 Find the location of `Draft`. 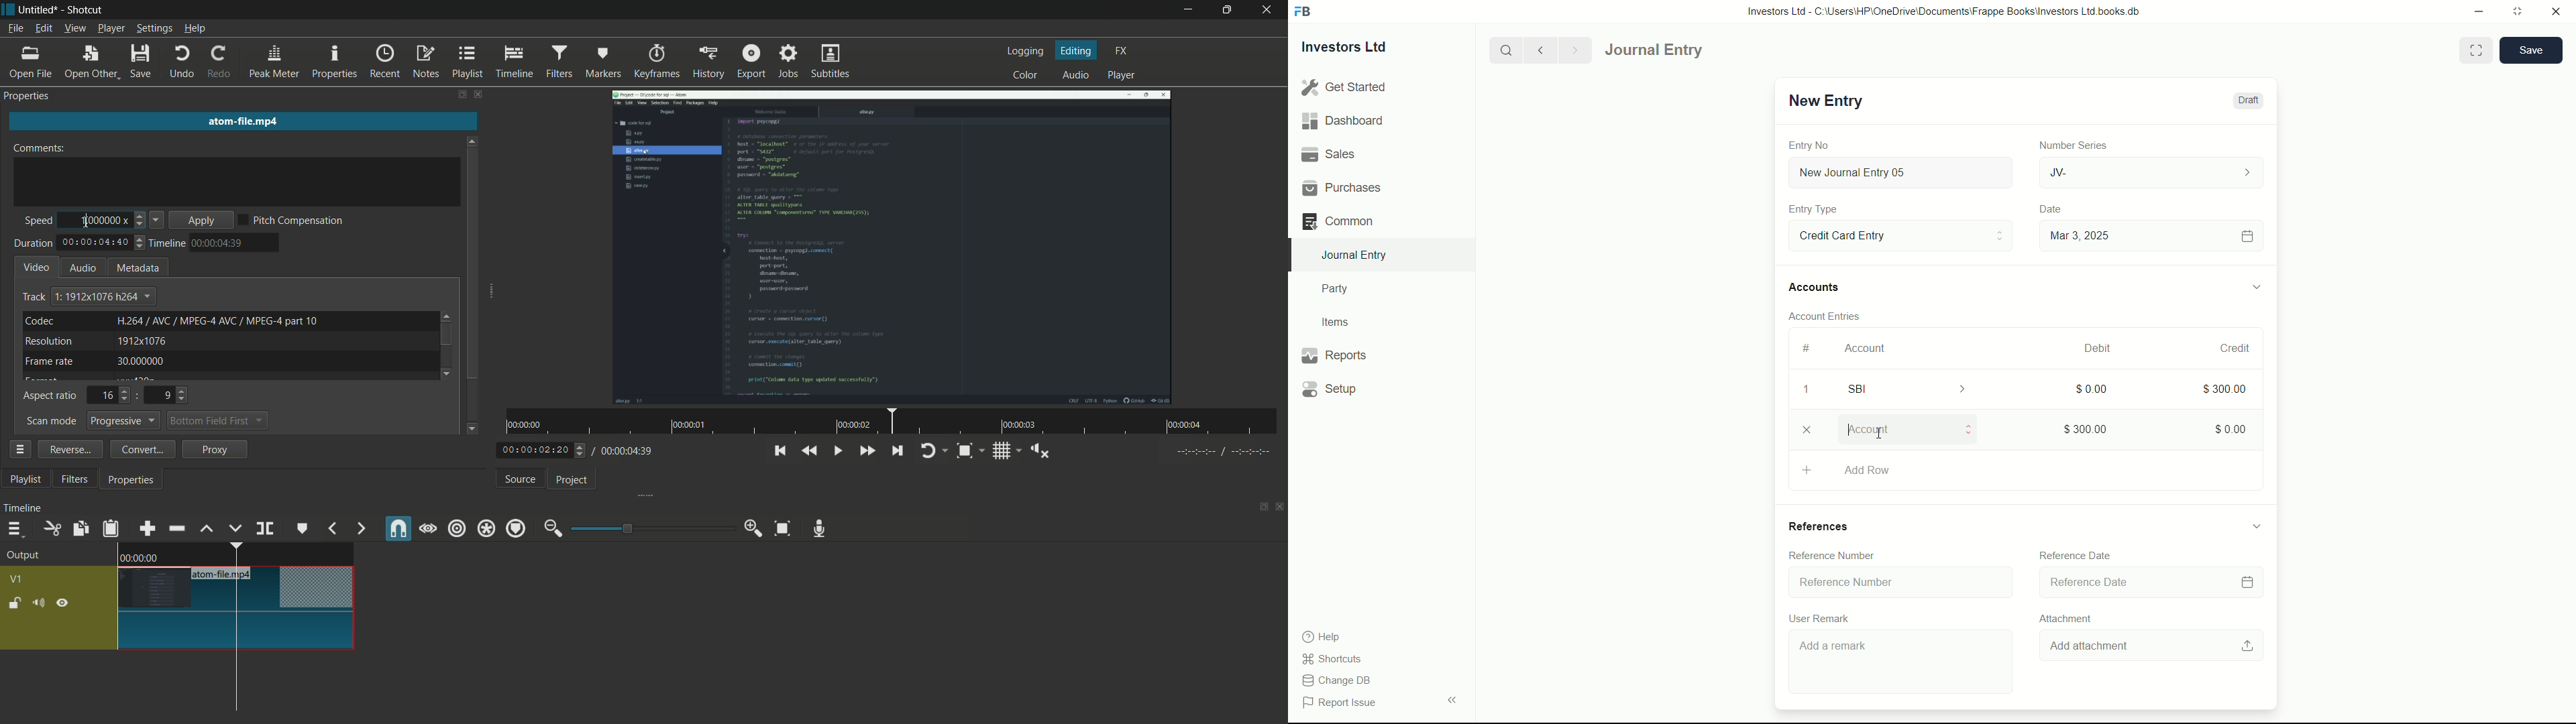

Draft is located at coordinates (2247, 101).